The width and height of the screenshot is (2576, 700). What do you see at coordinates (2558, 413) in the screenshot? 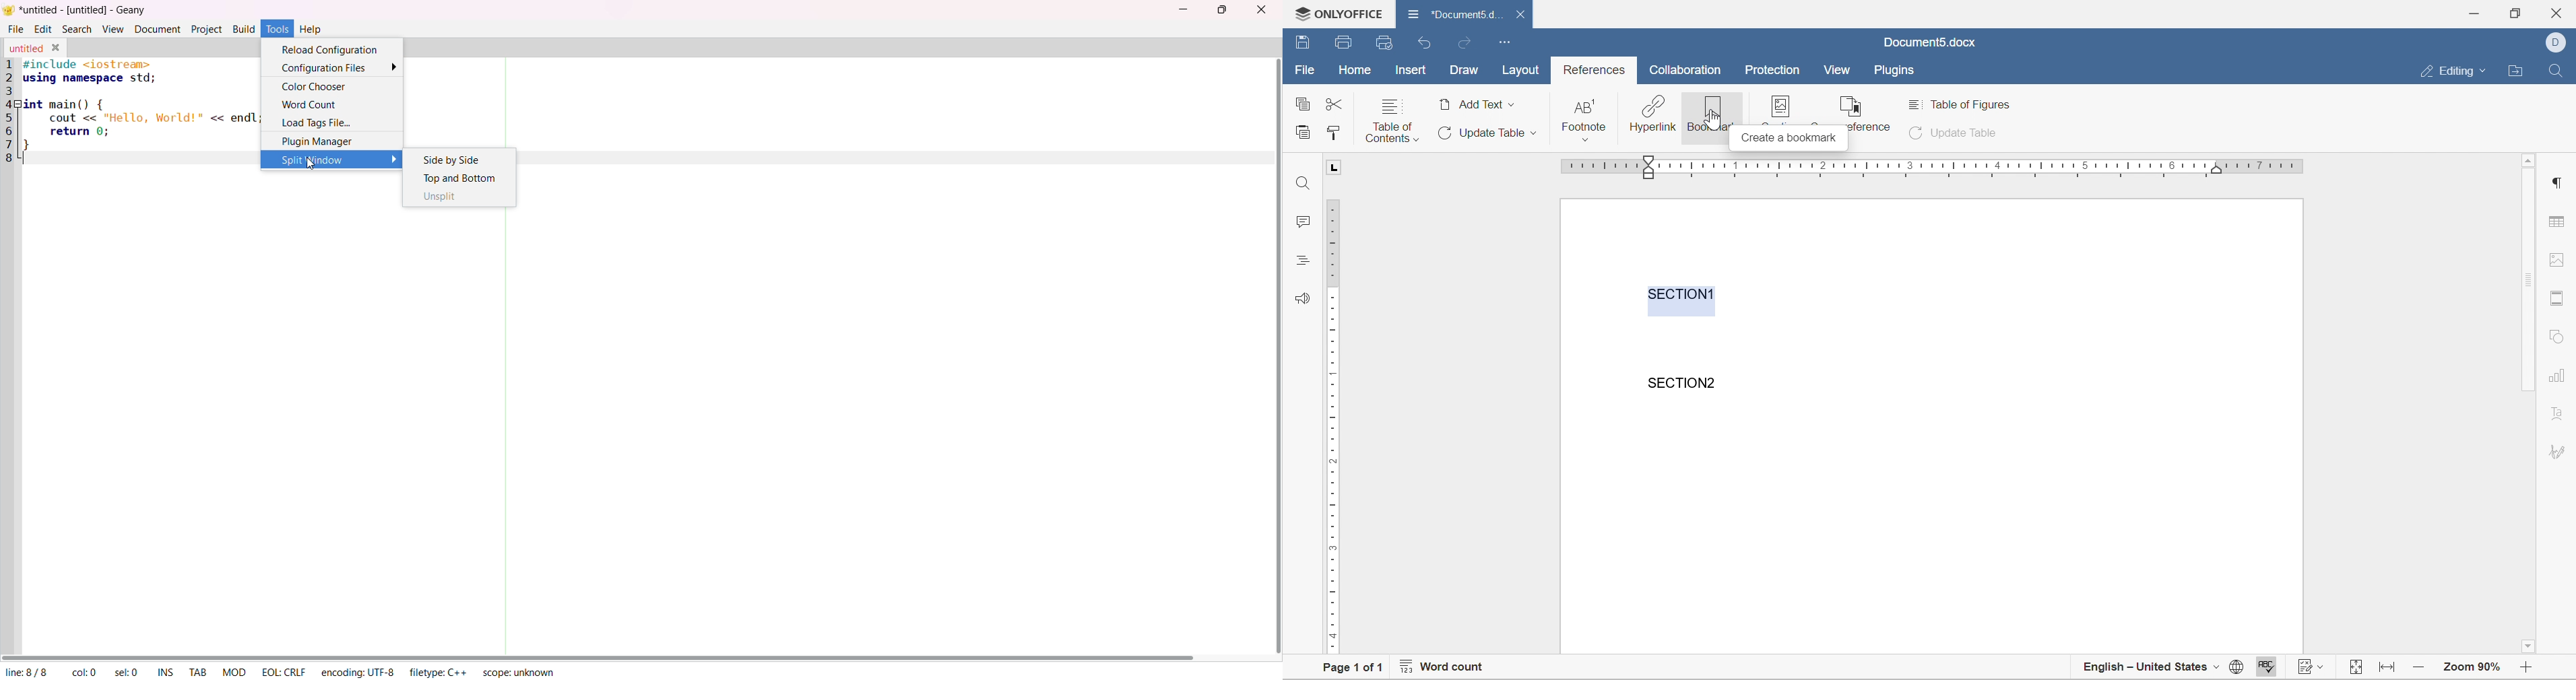
I see `text art settings` at bounding box center [2558, 413].